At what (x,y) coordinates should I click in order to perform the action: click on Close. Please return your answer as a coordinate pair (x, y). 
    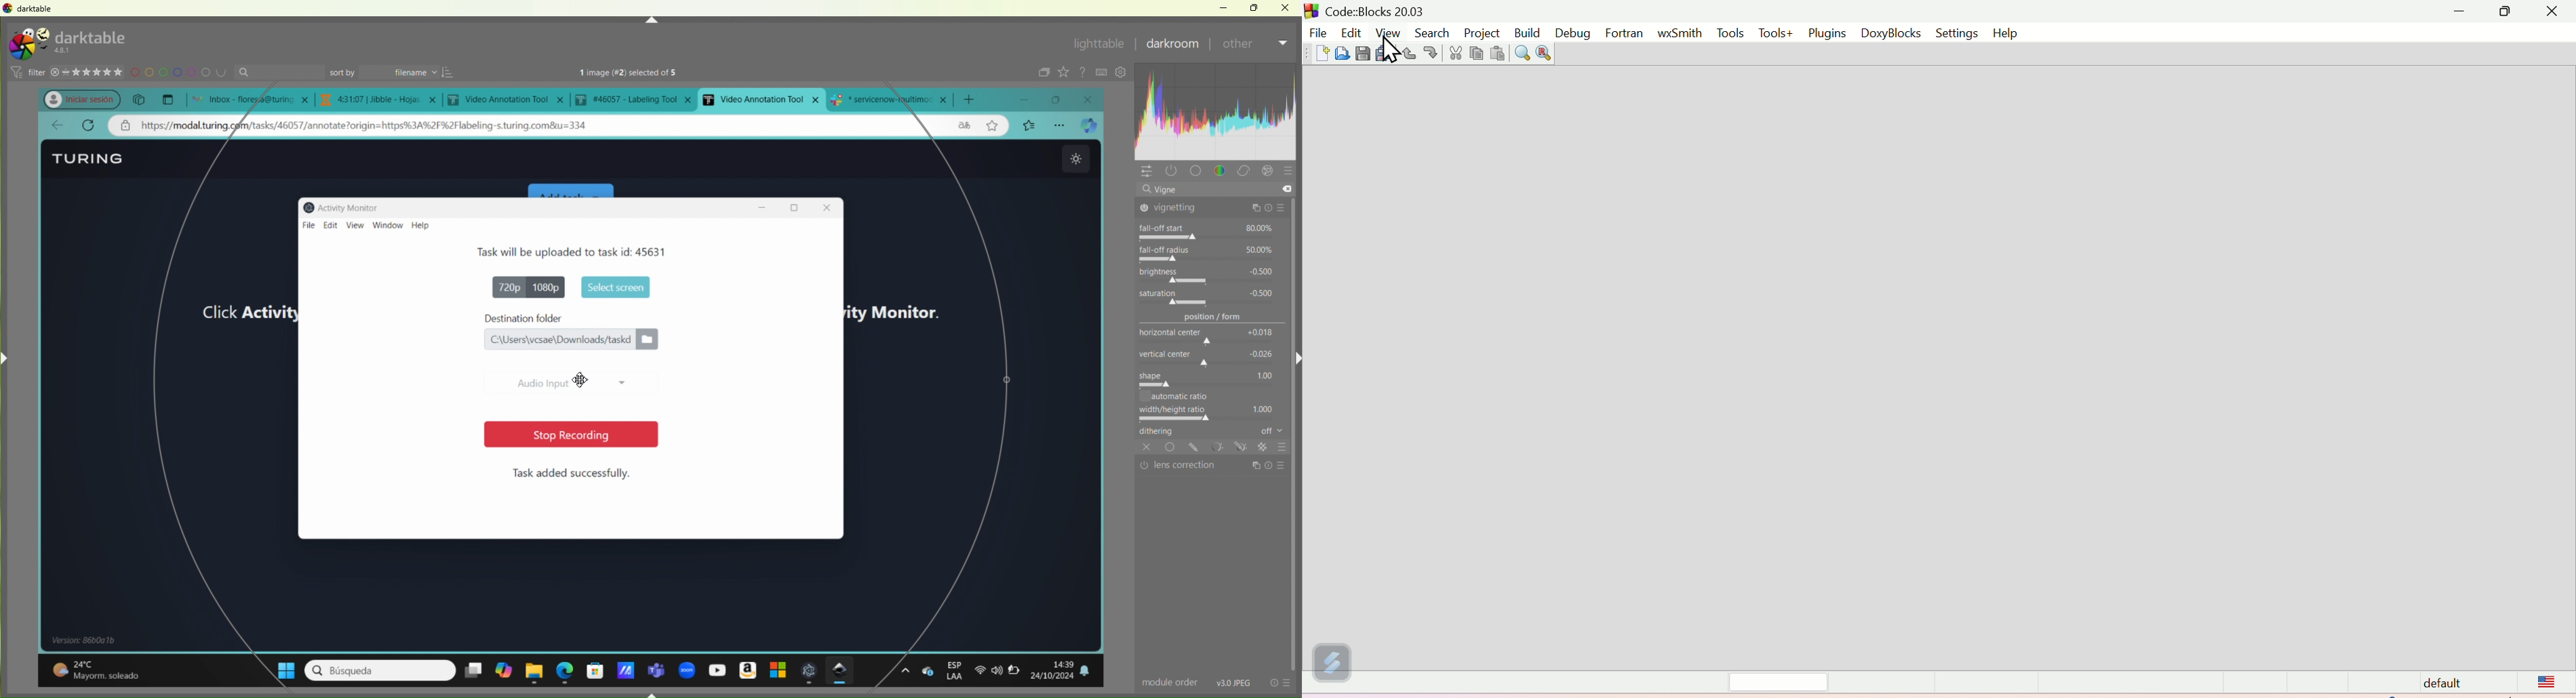
    Looking at the image, I should click on (1284, 7).